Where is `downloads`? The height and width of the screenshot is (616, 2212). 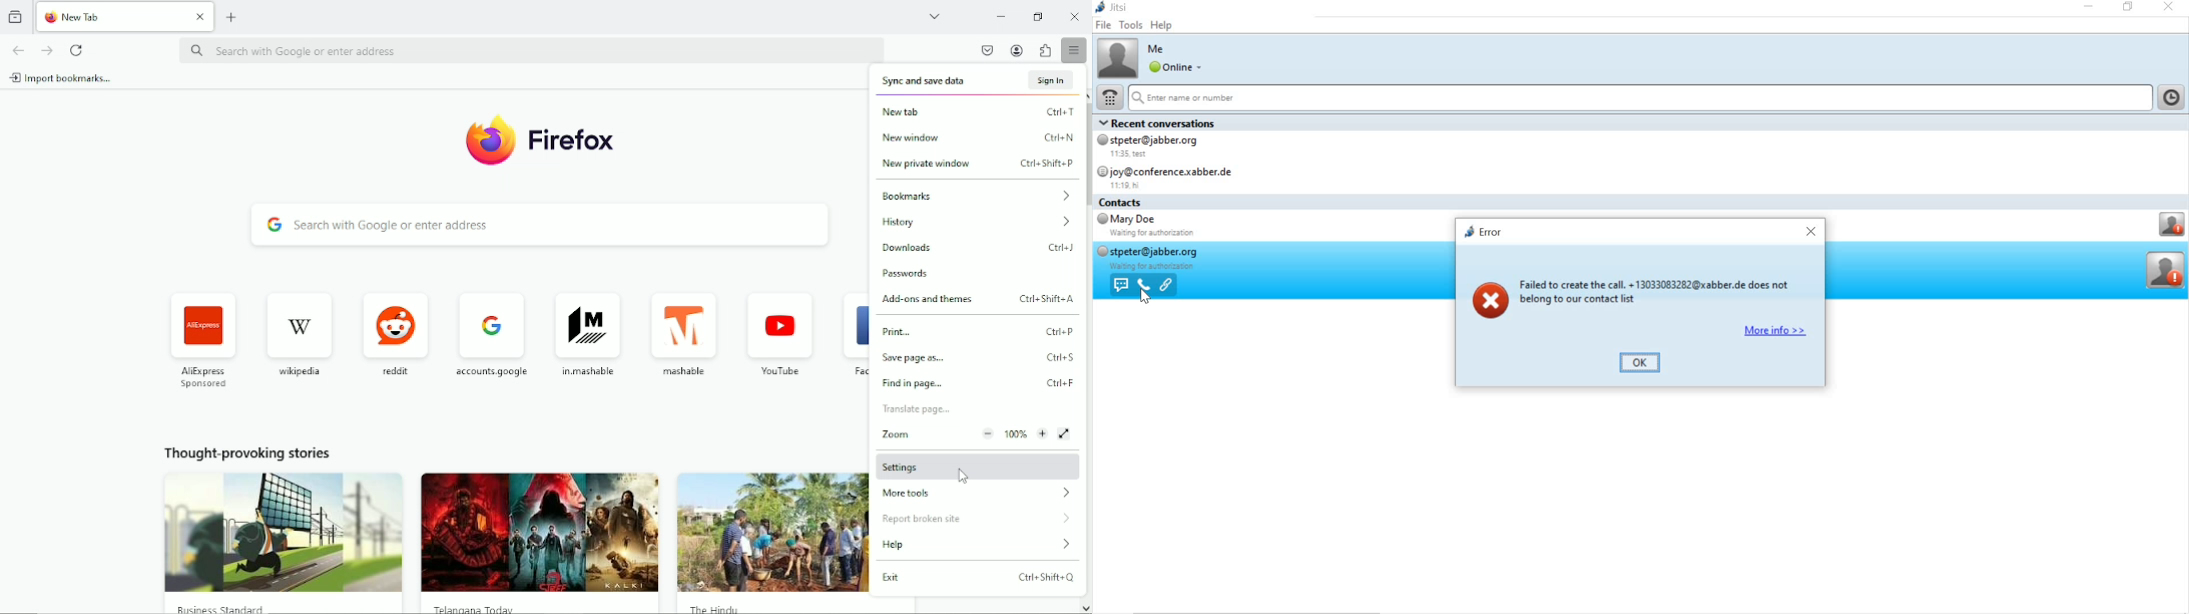
downloads is located at coordinates (979, 248).